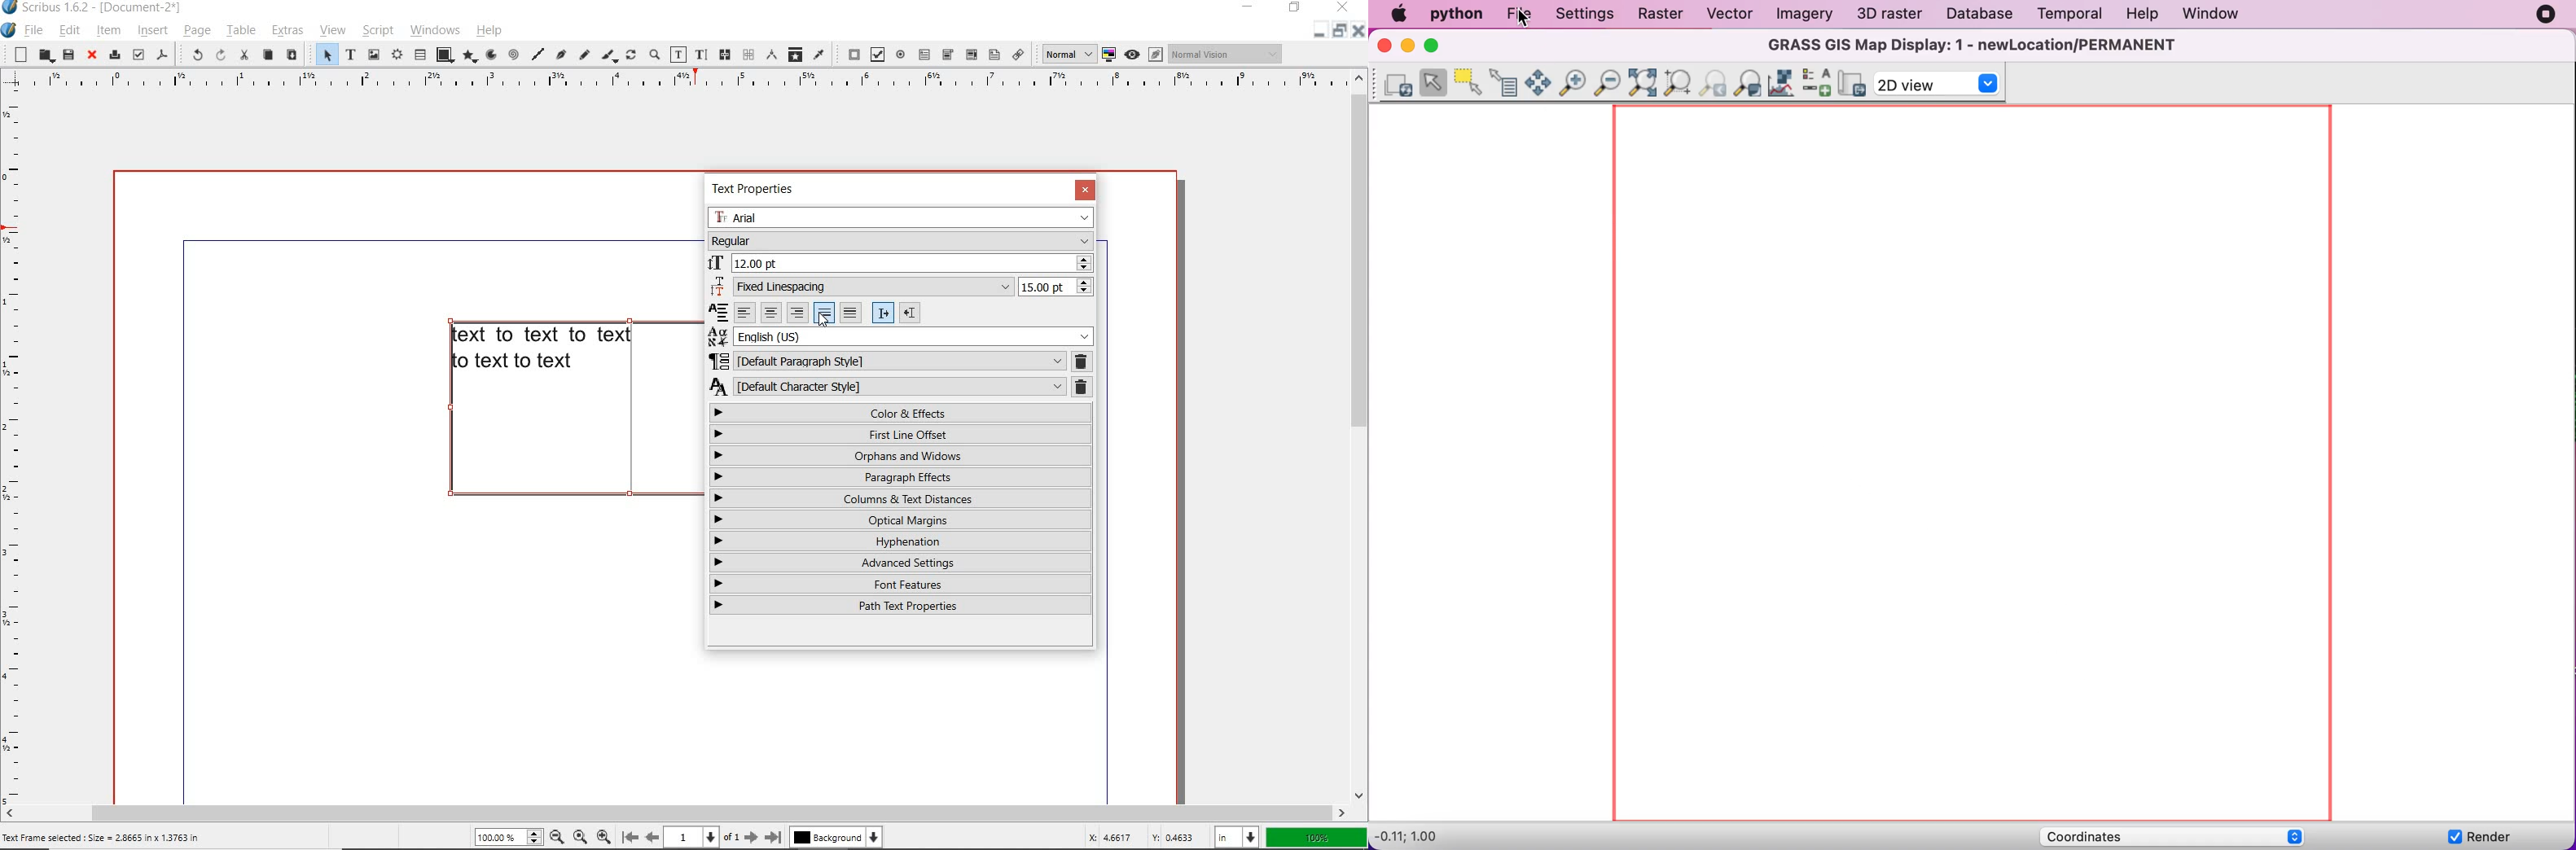 This screenshot has width=2576, height=868. What do you see at coordinates (219, 55) in the screenshot?
I see `redo` at bounding box center [219, 55].